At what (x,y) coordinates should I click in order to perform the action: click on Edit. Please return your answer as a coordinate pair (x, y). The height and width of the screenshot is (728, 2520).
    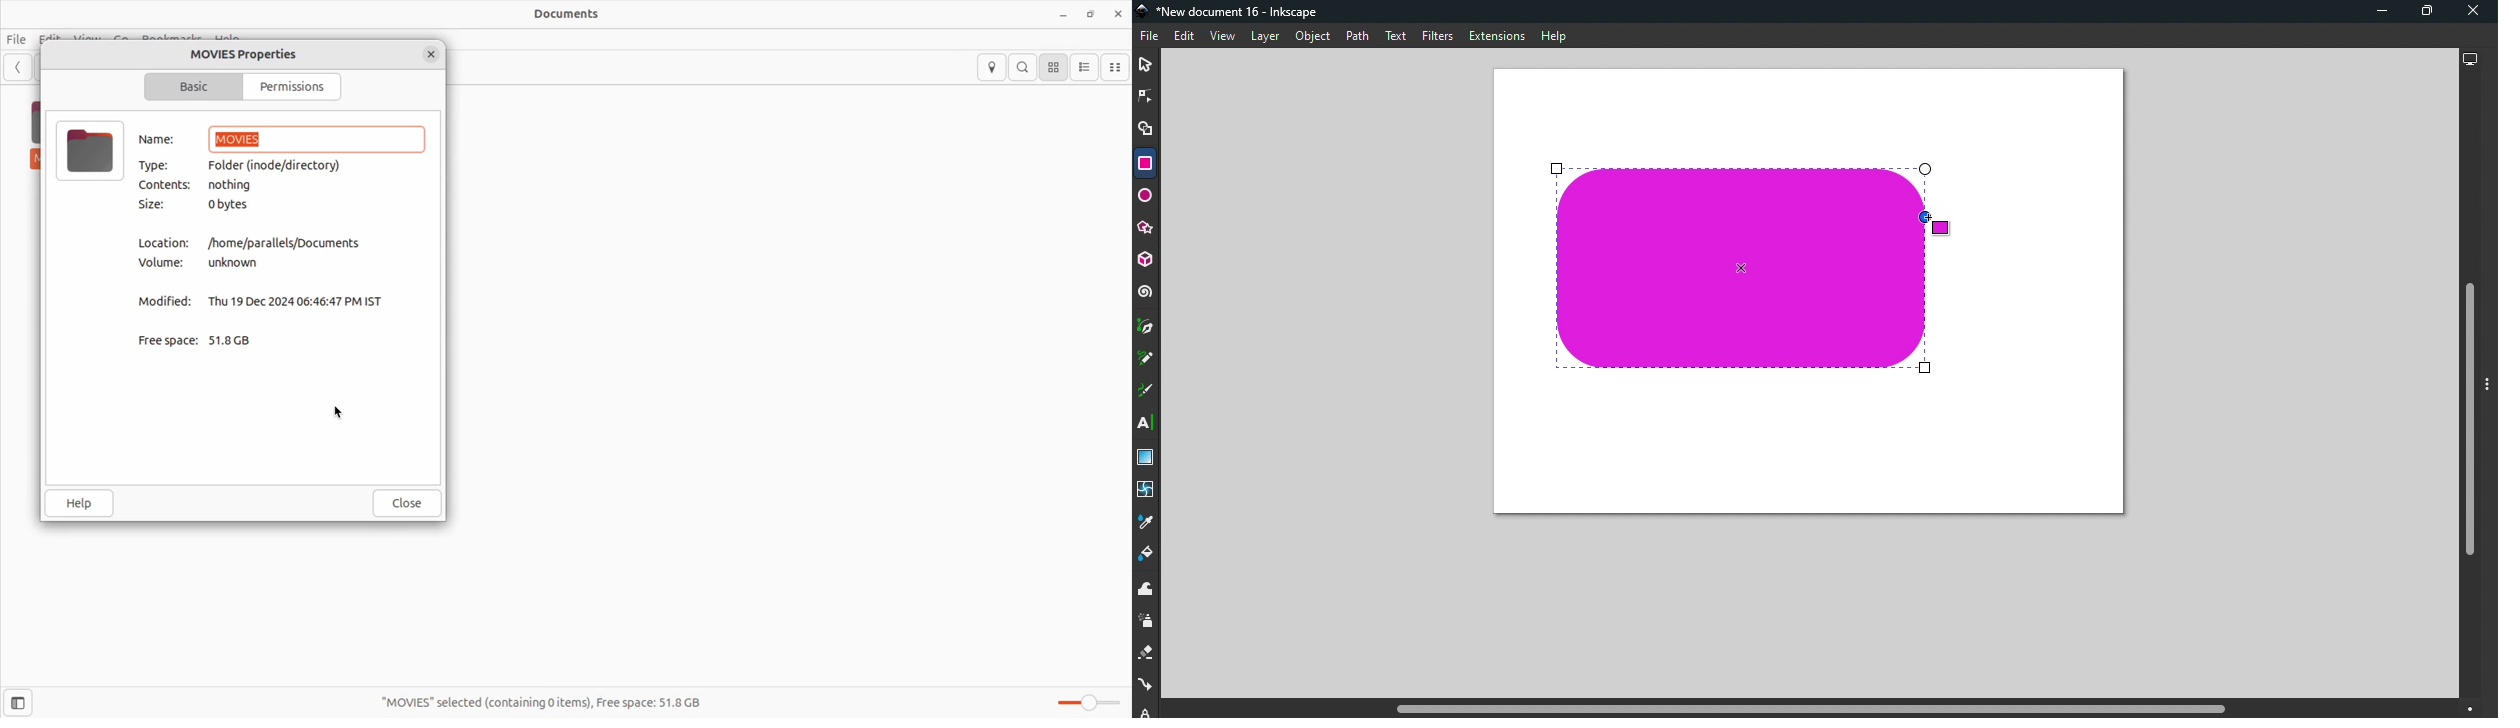
    Looking at the image, I should click on (1183, 37).